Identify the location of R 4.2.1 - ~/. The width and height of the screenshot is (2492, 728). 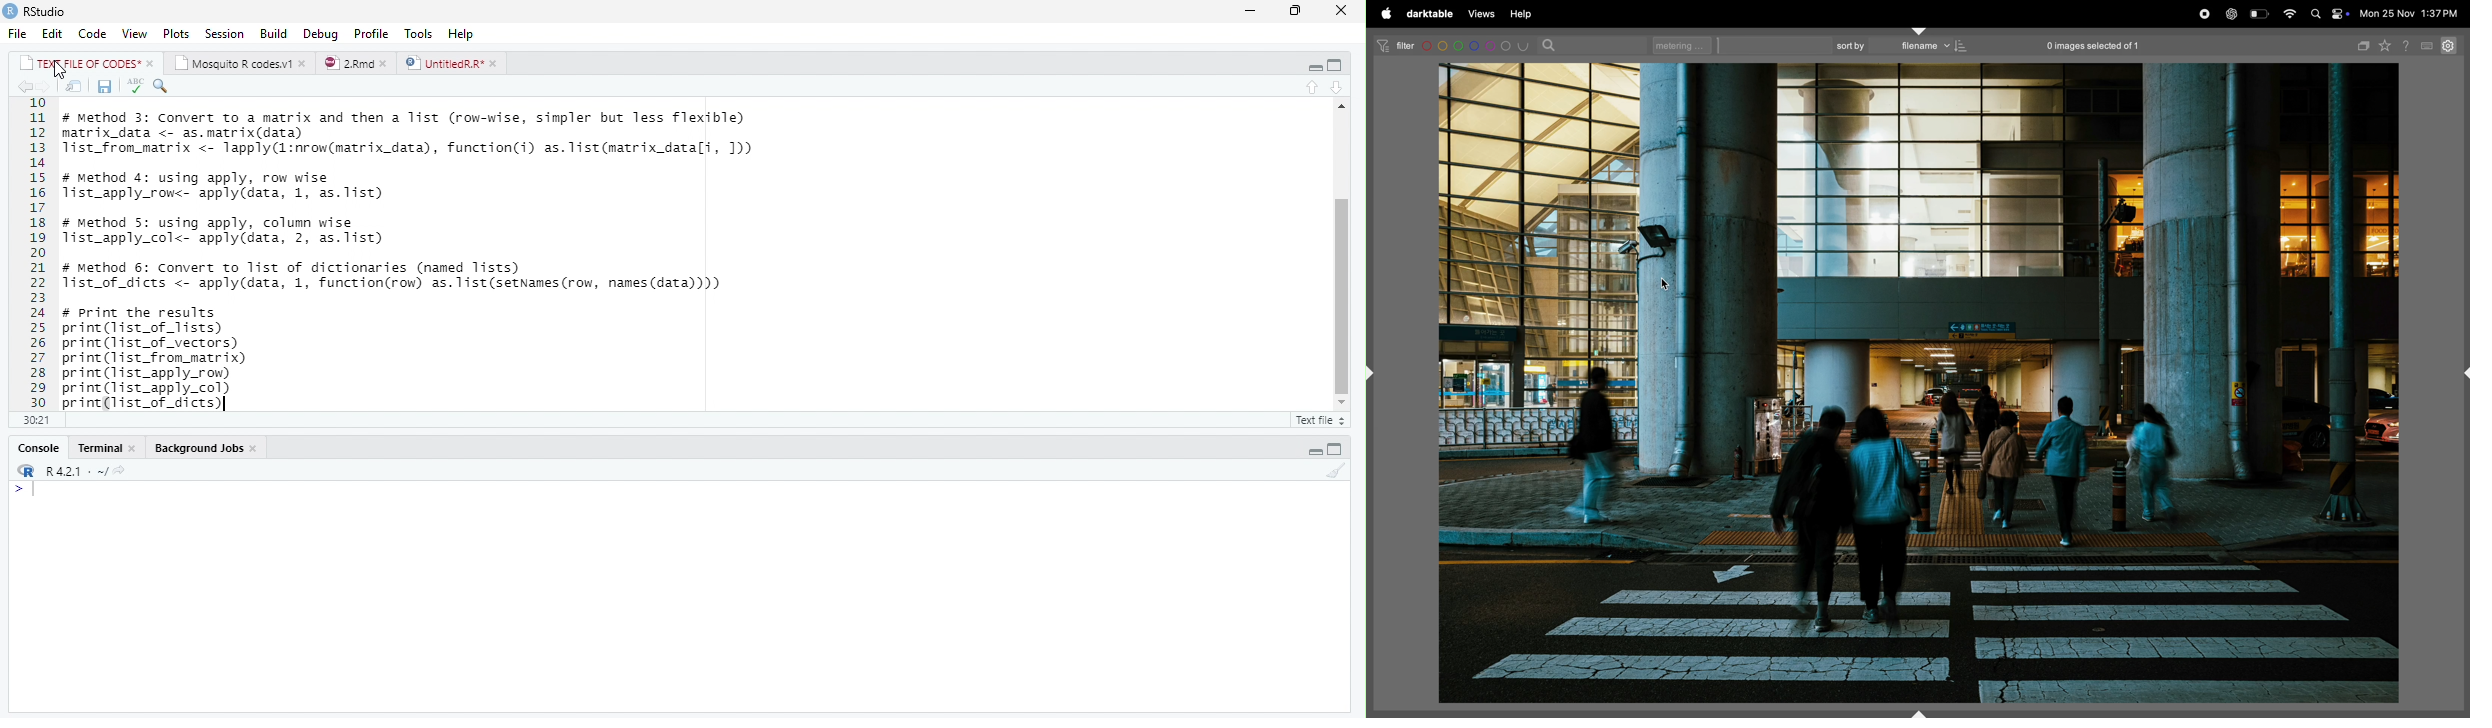
(78, 470).